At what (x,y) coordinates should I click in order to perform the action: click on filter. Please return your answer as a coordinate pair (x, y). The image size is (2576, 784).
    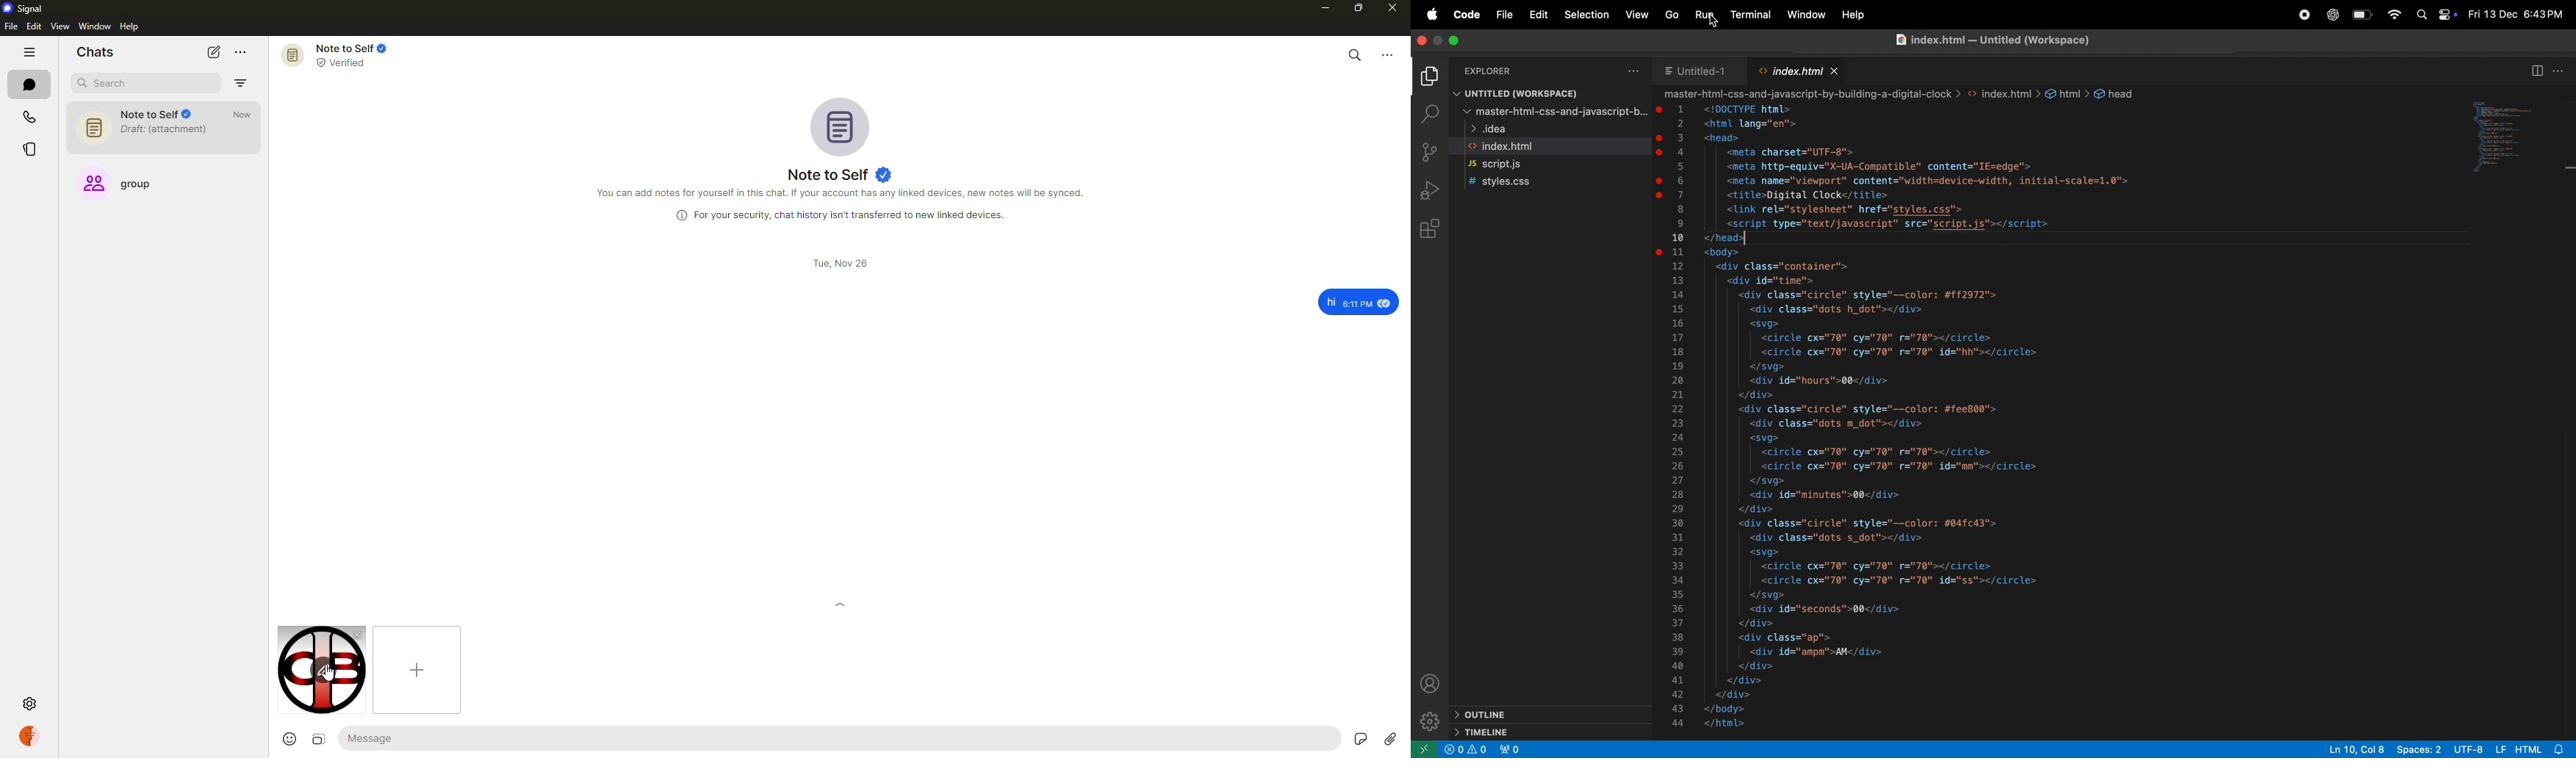
    Looking at the image, I should click on (243, 84).